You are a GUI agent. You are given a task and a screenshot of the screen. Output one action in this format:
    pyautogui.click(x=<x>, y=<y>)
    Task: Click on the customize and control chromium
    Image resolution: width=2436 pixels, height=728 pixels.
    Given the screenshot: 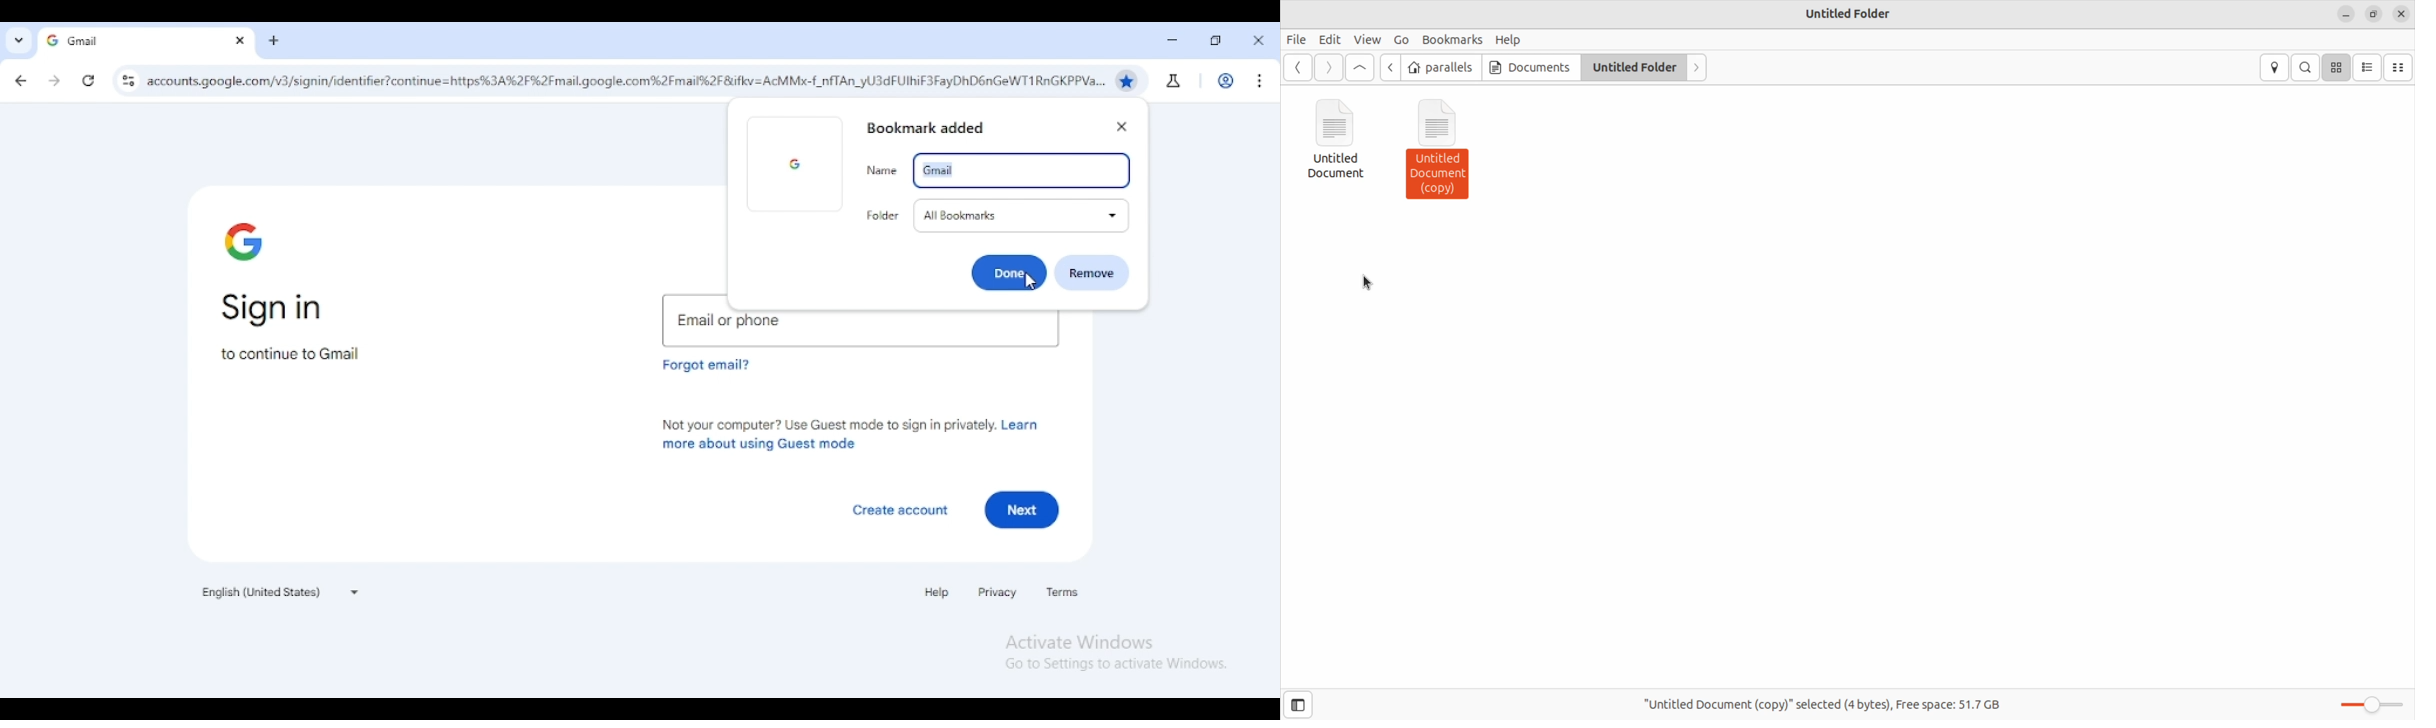 What is the action you would take?
    pyautogui.click(x=1259, y=80)
    